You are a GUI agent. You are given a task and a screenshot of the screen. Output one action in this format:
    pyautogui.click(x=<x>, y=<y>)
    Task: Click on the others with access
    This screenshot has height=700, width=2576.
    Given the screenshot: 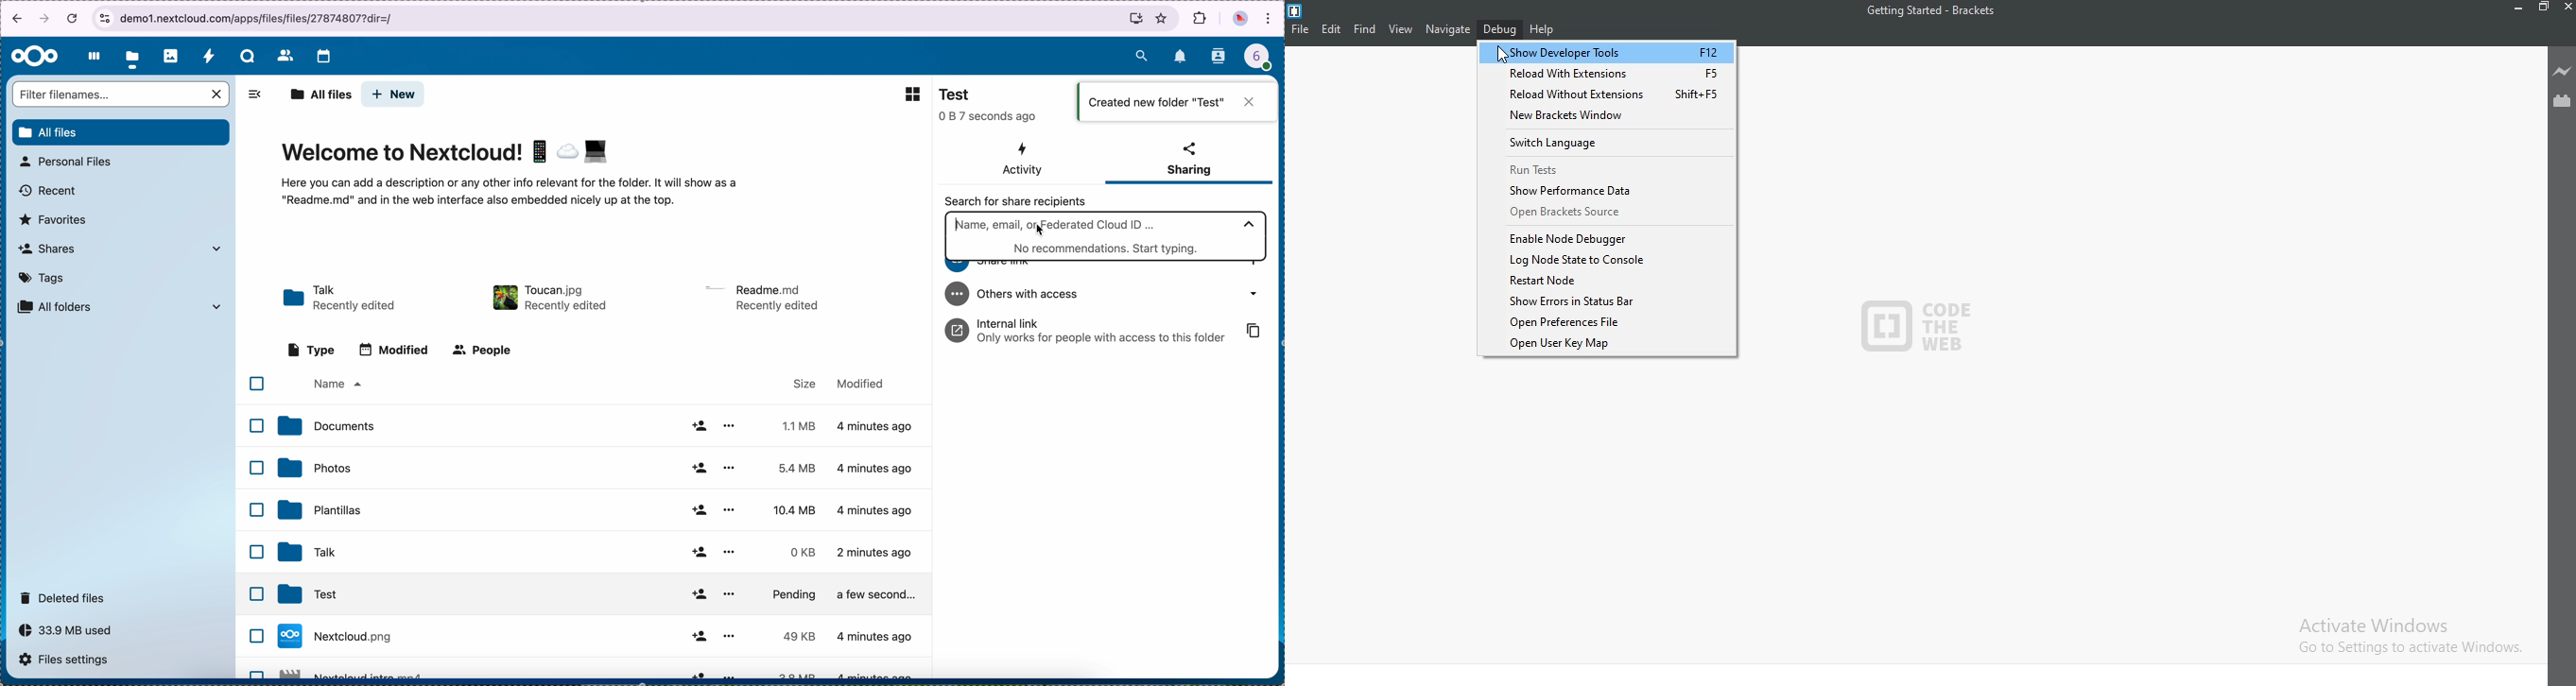 What is the action you would take?
    pyautogui.click(x=1103, y=294)
    